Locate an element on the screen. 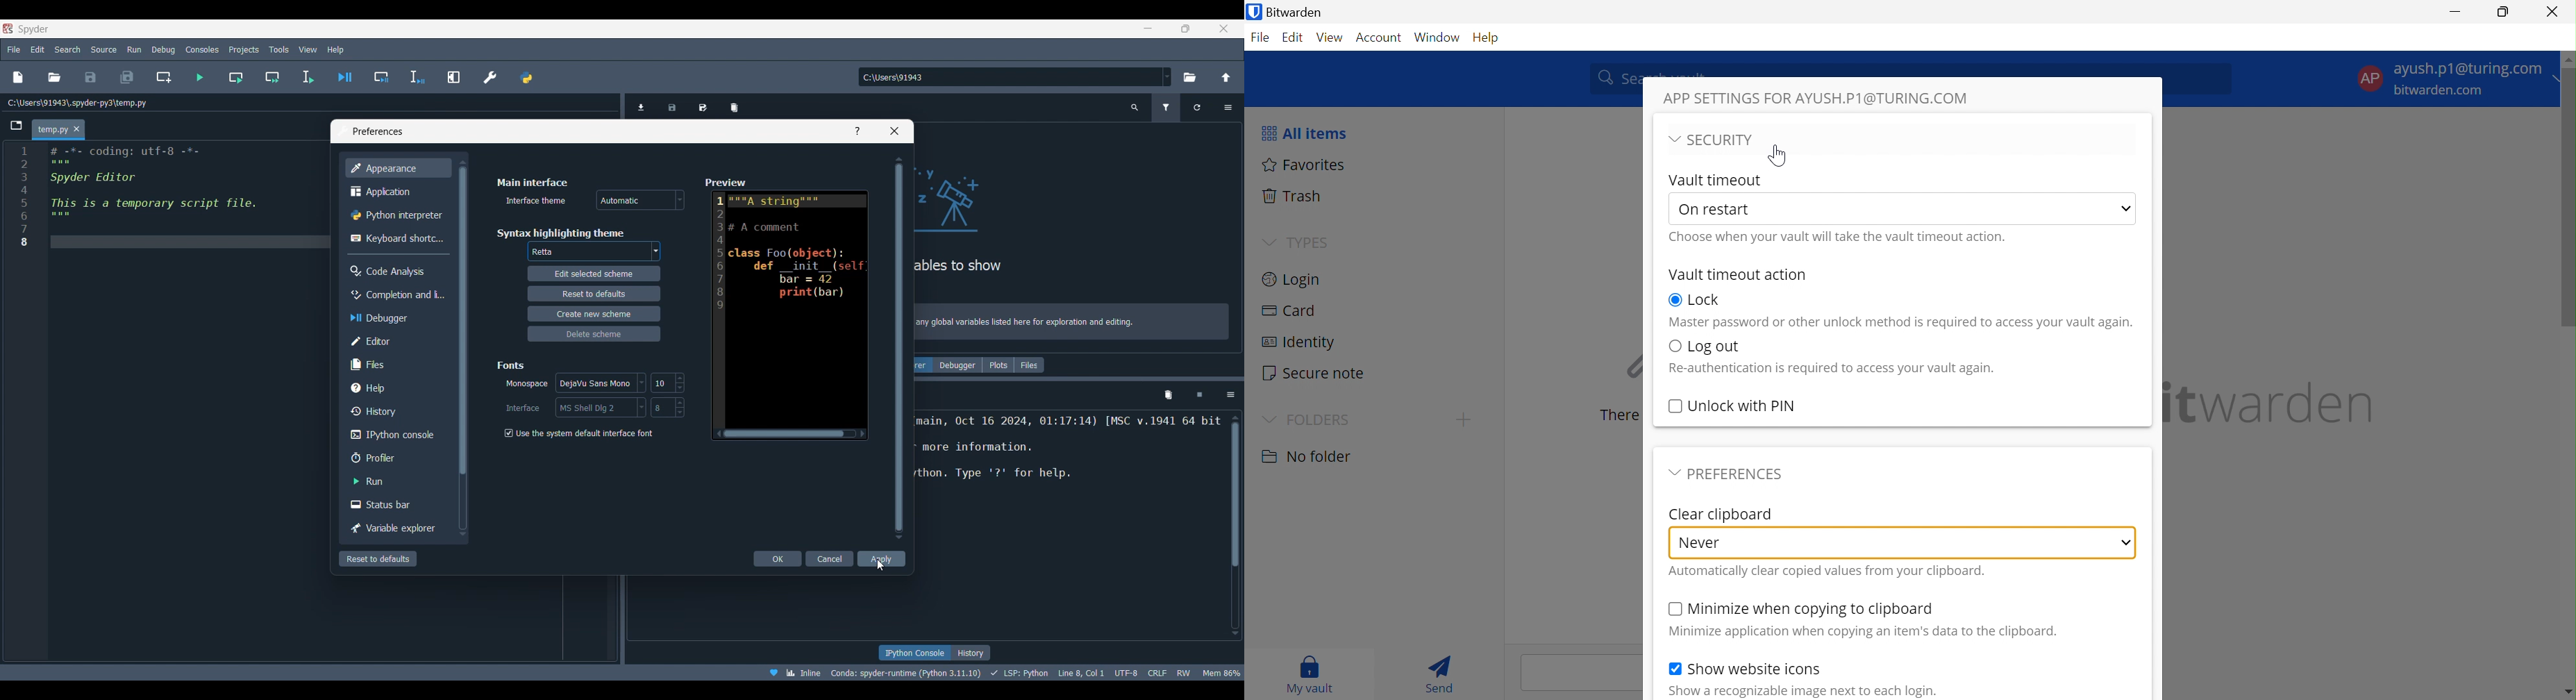  Help is located at coordinates (395, 388).